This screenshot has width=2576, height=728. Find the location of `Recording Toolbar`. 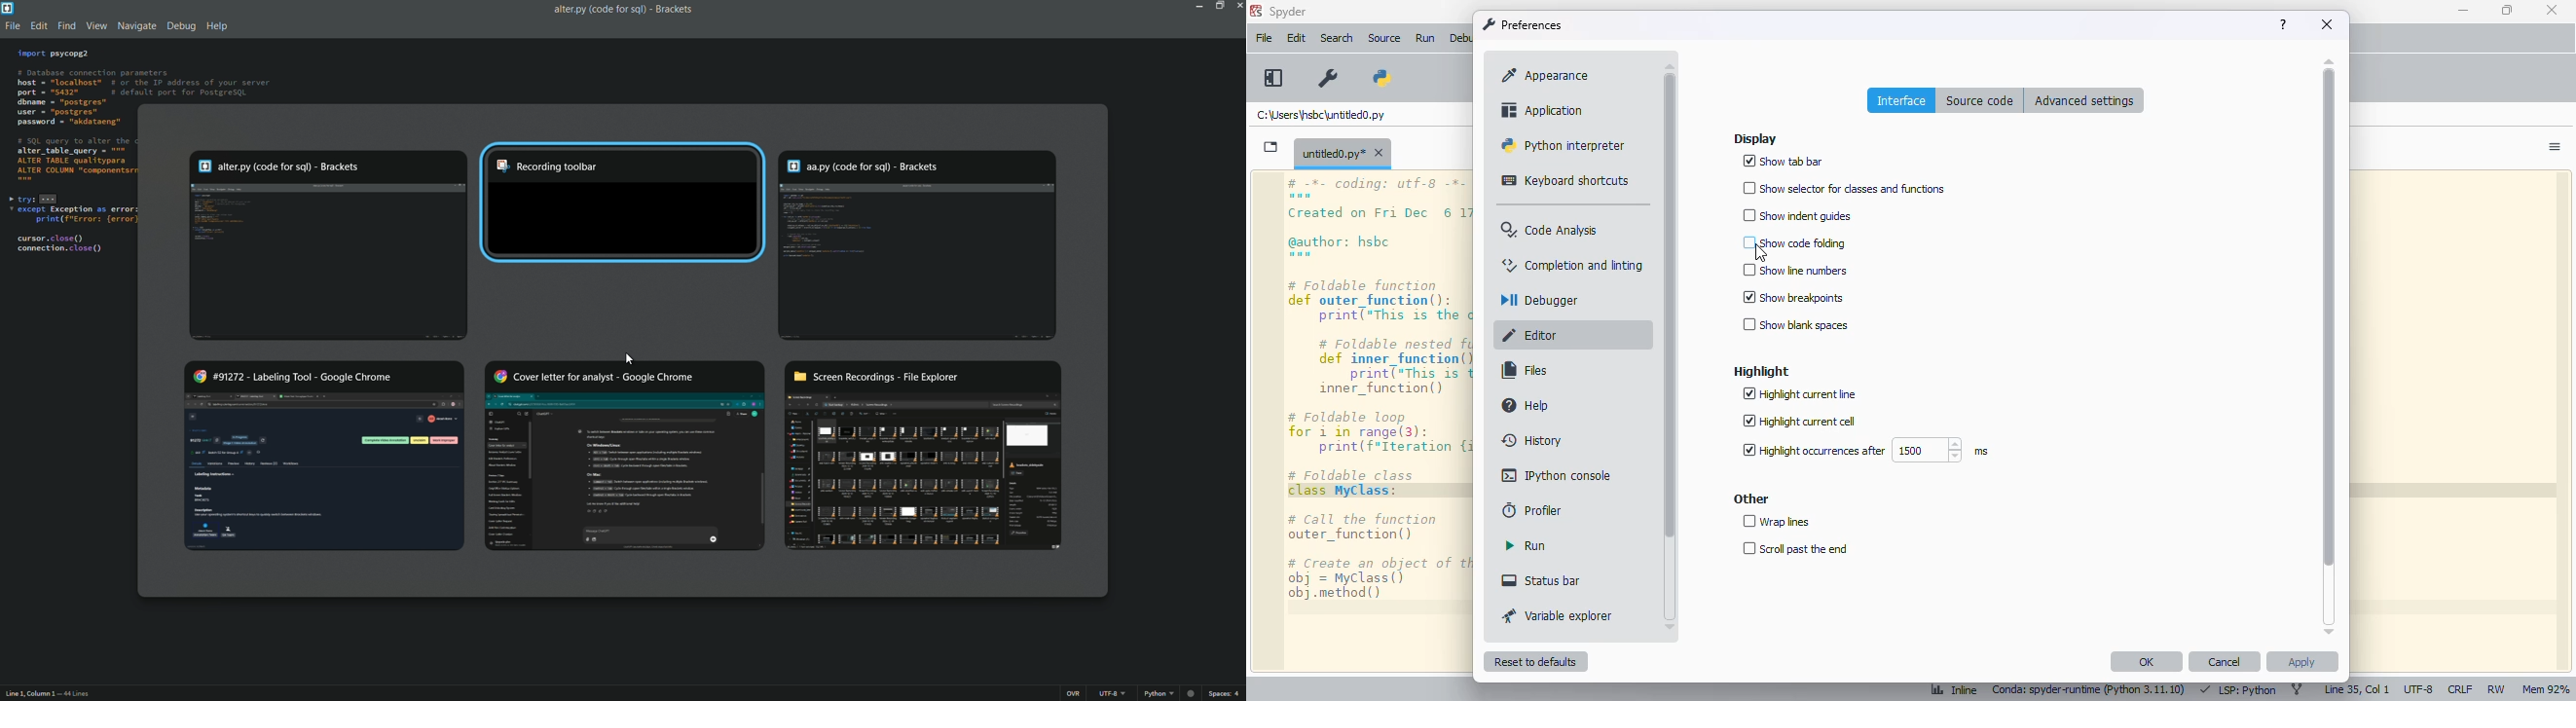

Recording Toolbar is located at coordinates (621, 205).